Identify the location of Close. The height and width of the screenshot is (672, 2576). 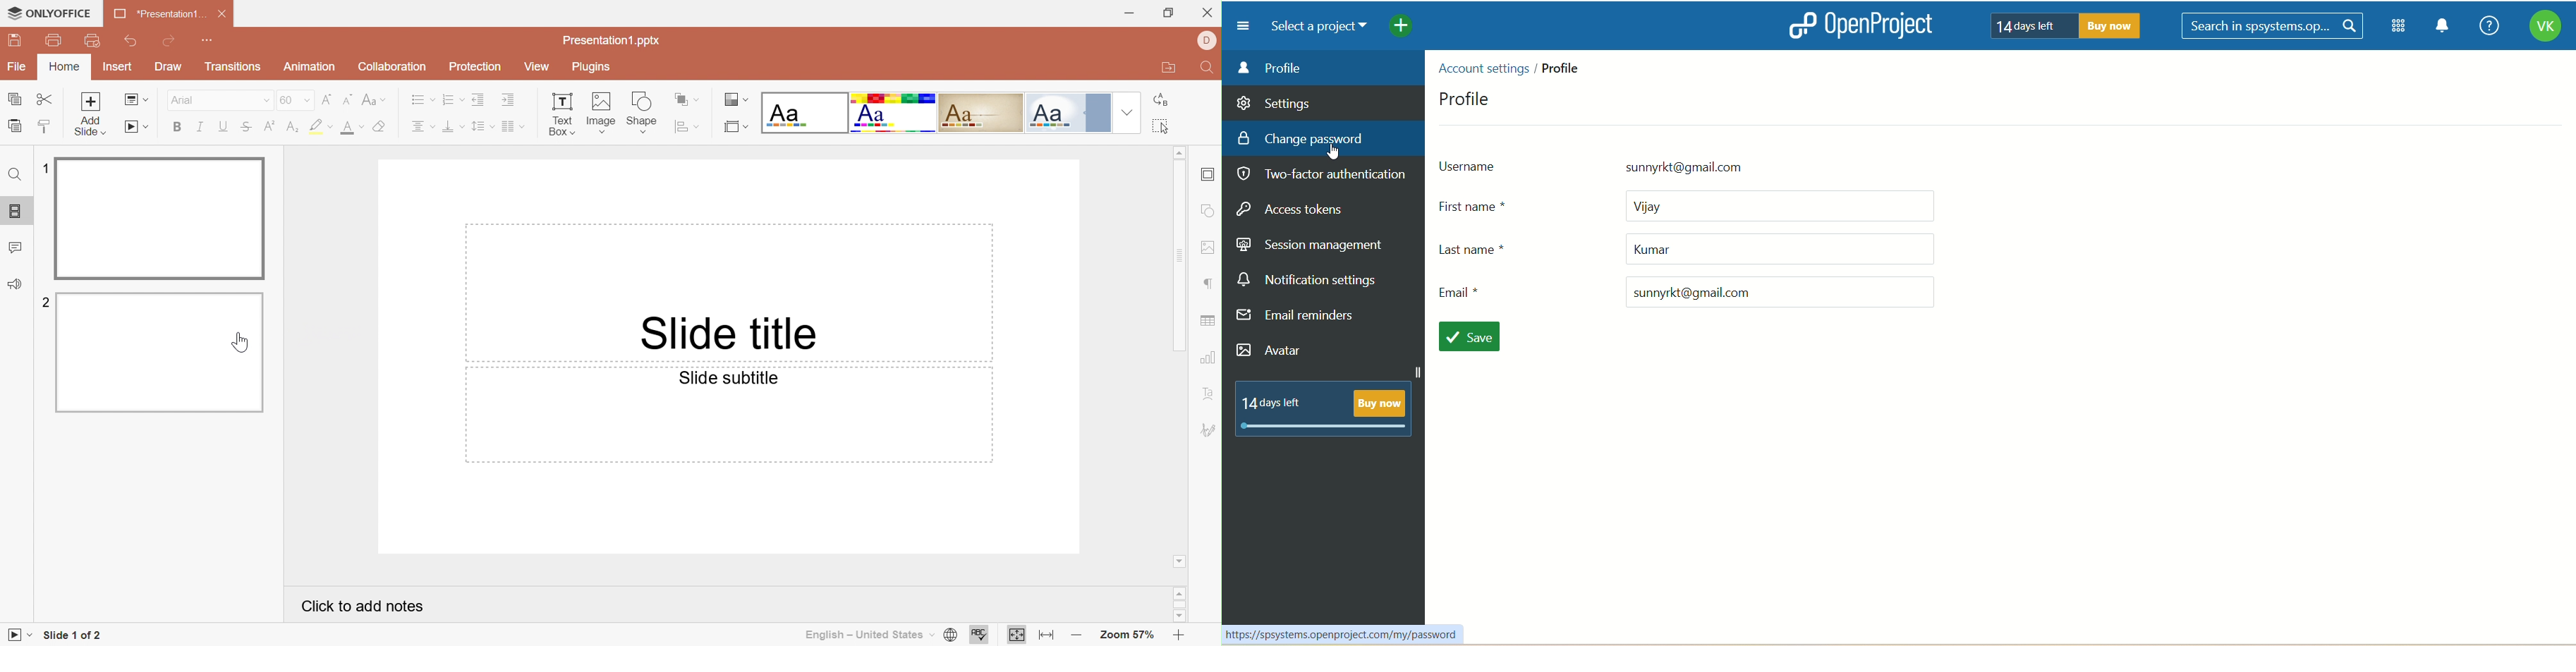
(224, 14).